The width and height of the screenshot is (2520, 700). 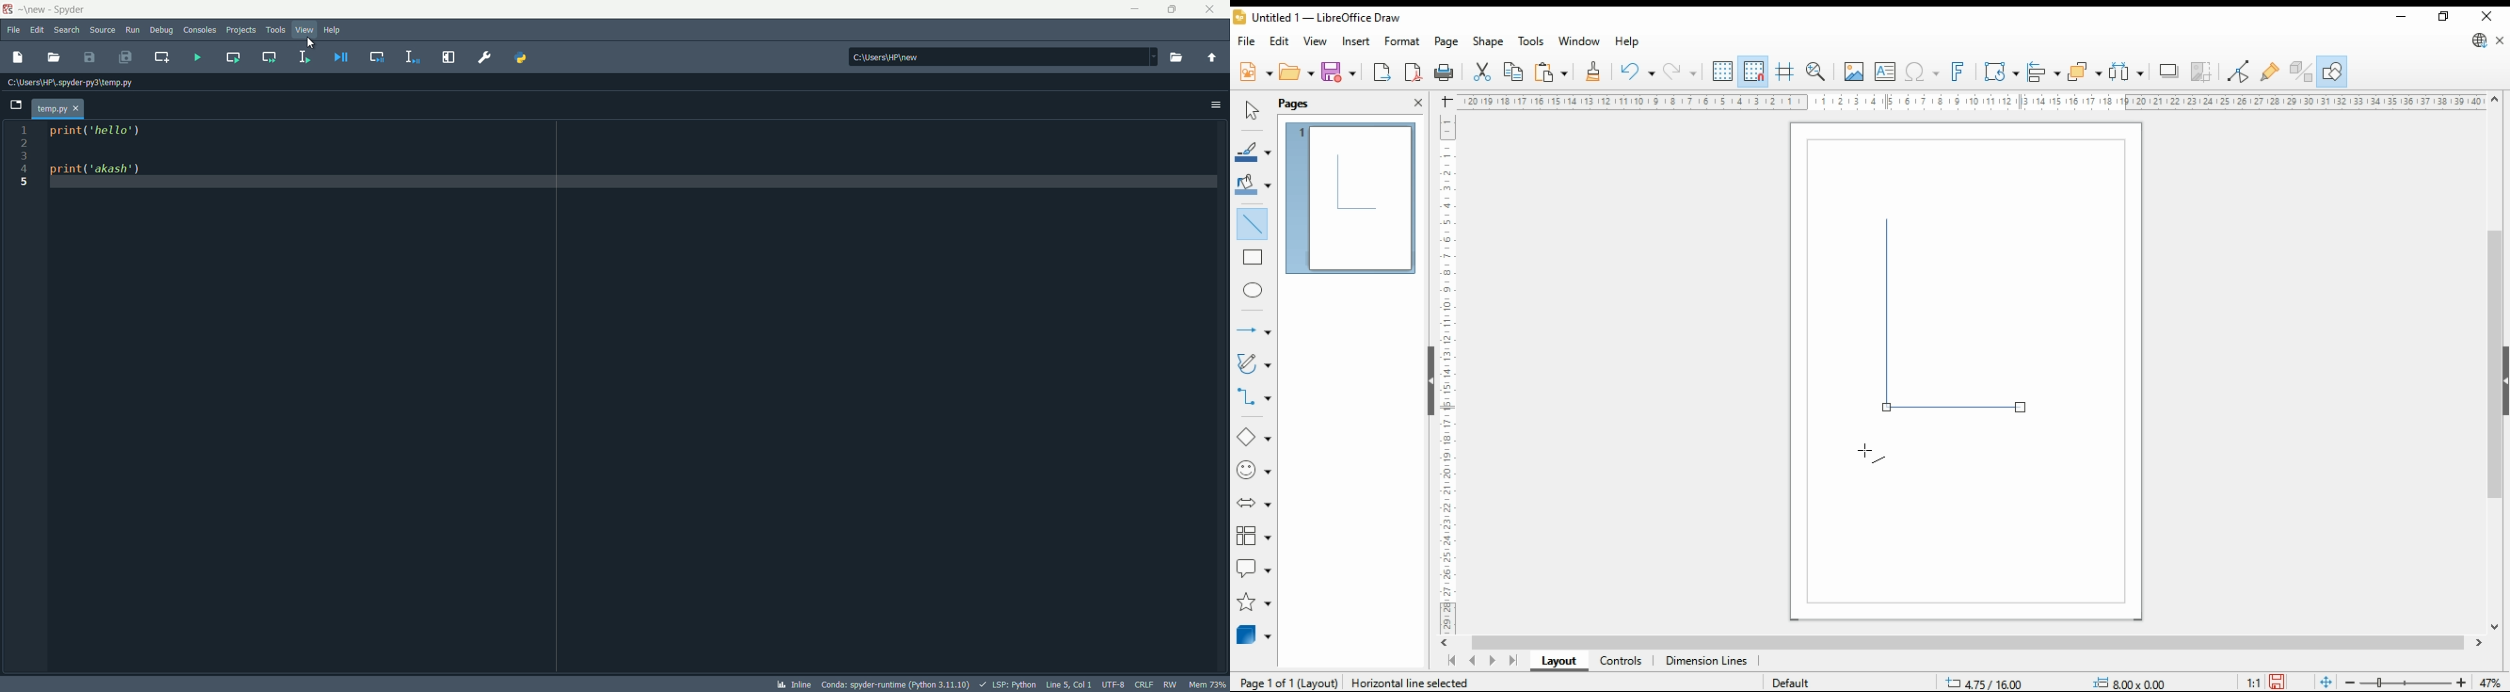 I want to click on restore, so click(x=2446, y=16).